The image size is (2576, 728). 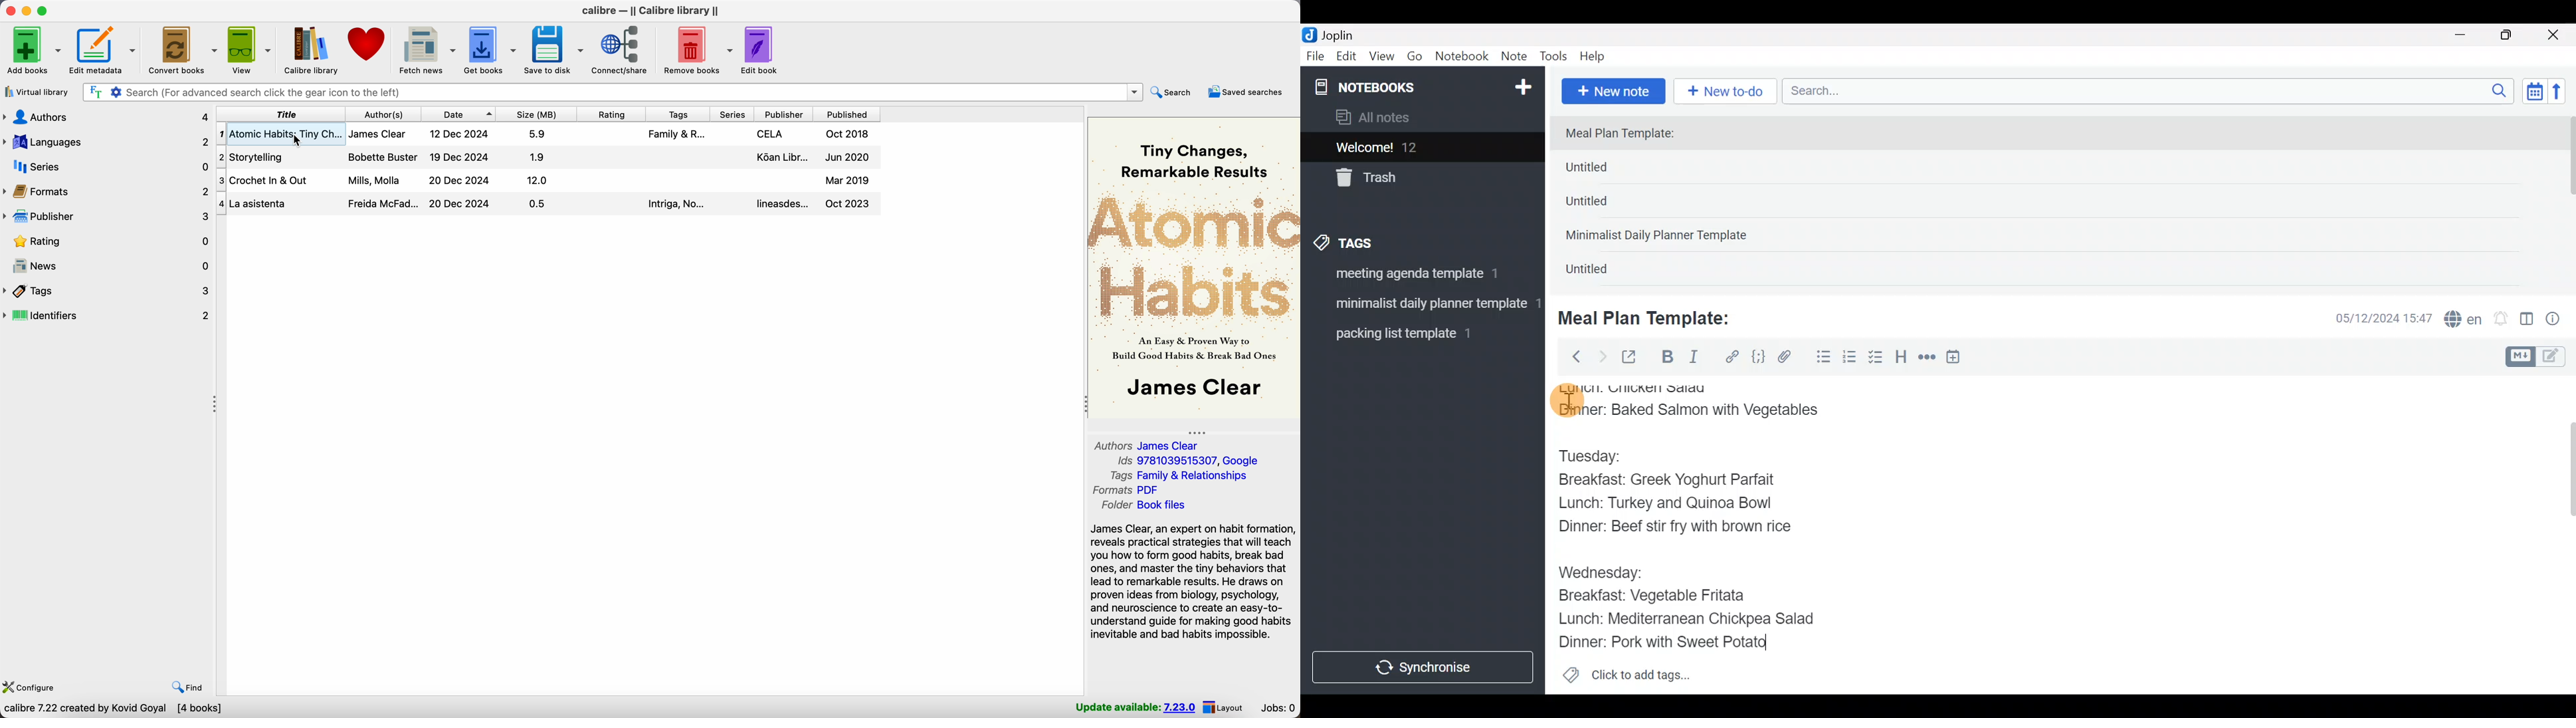 I want to click on size, so click(x=536, y=114).